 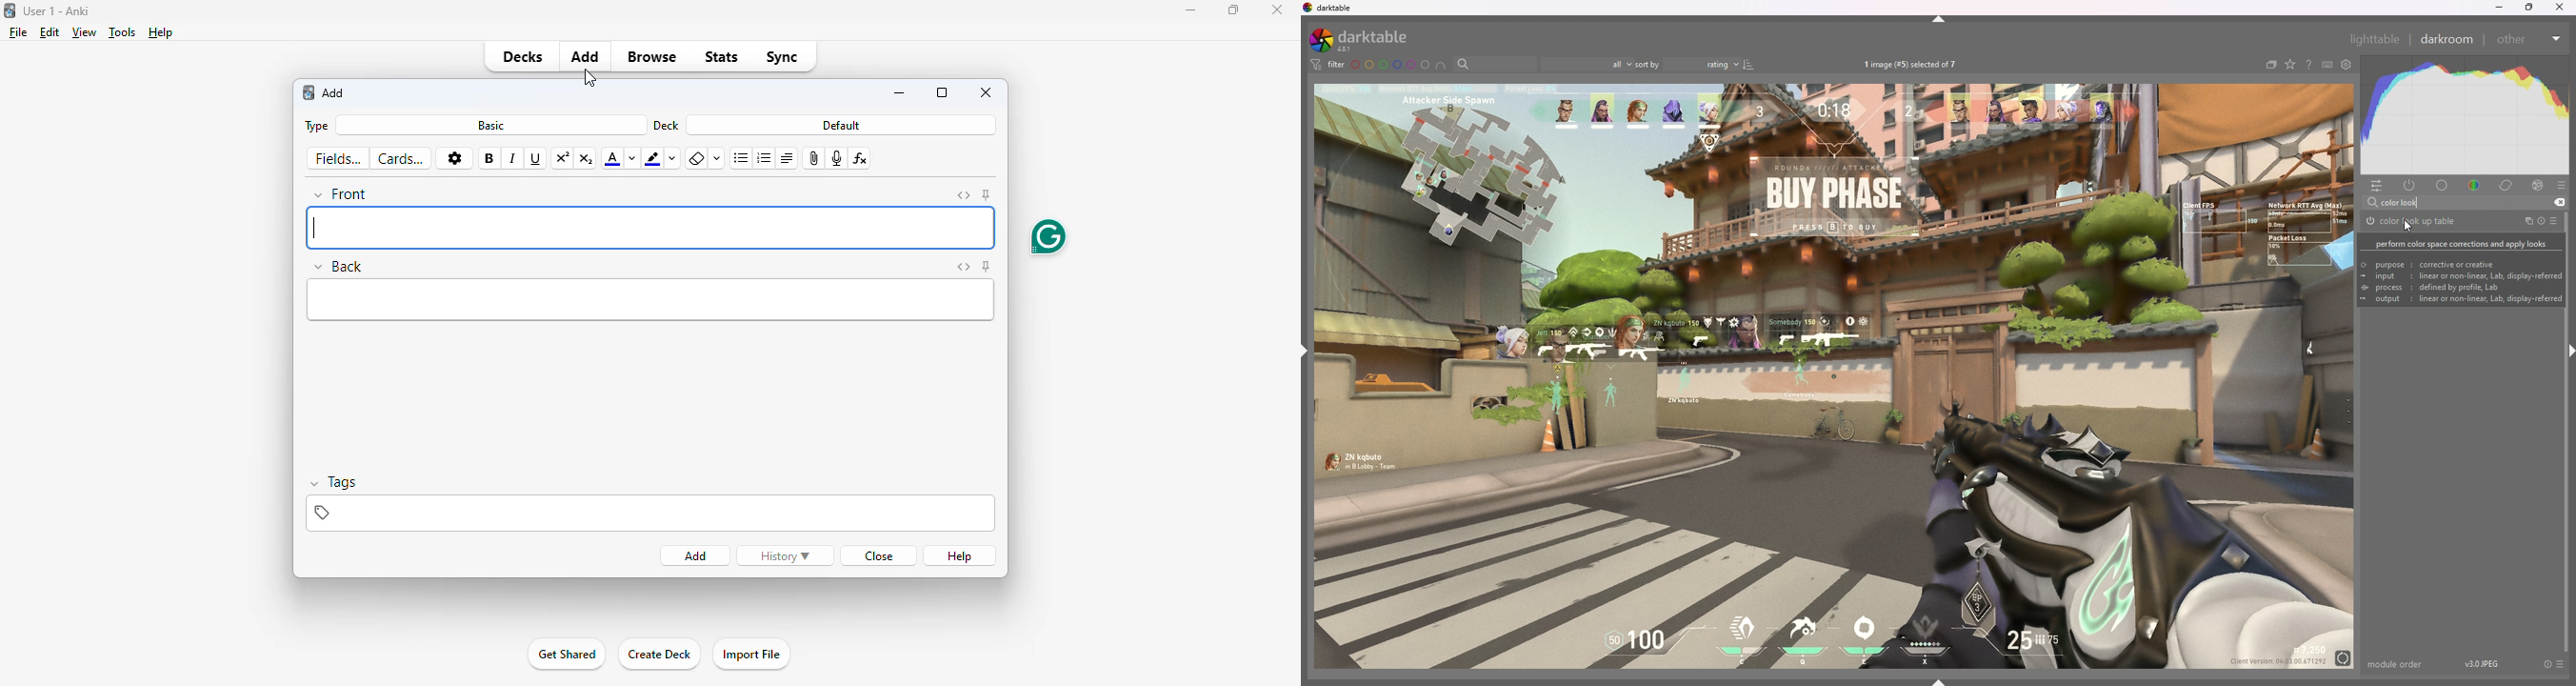 What do you see at coordinates (2460, 269) in the screenshot?
I see `cursor description` at bounding box center [2460, 269].